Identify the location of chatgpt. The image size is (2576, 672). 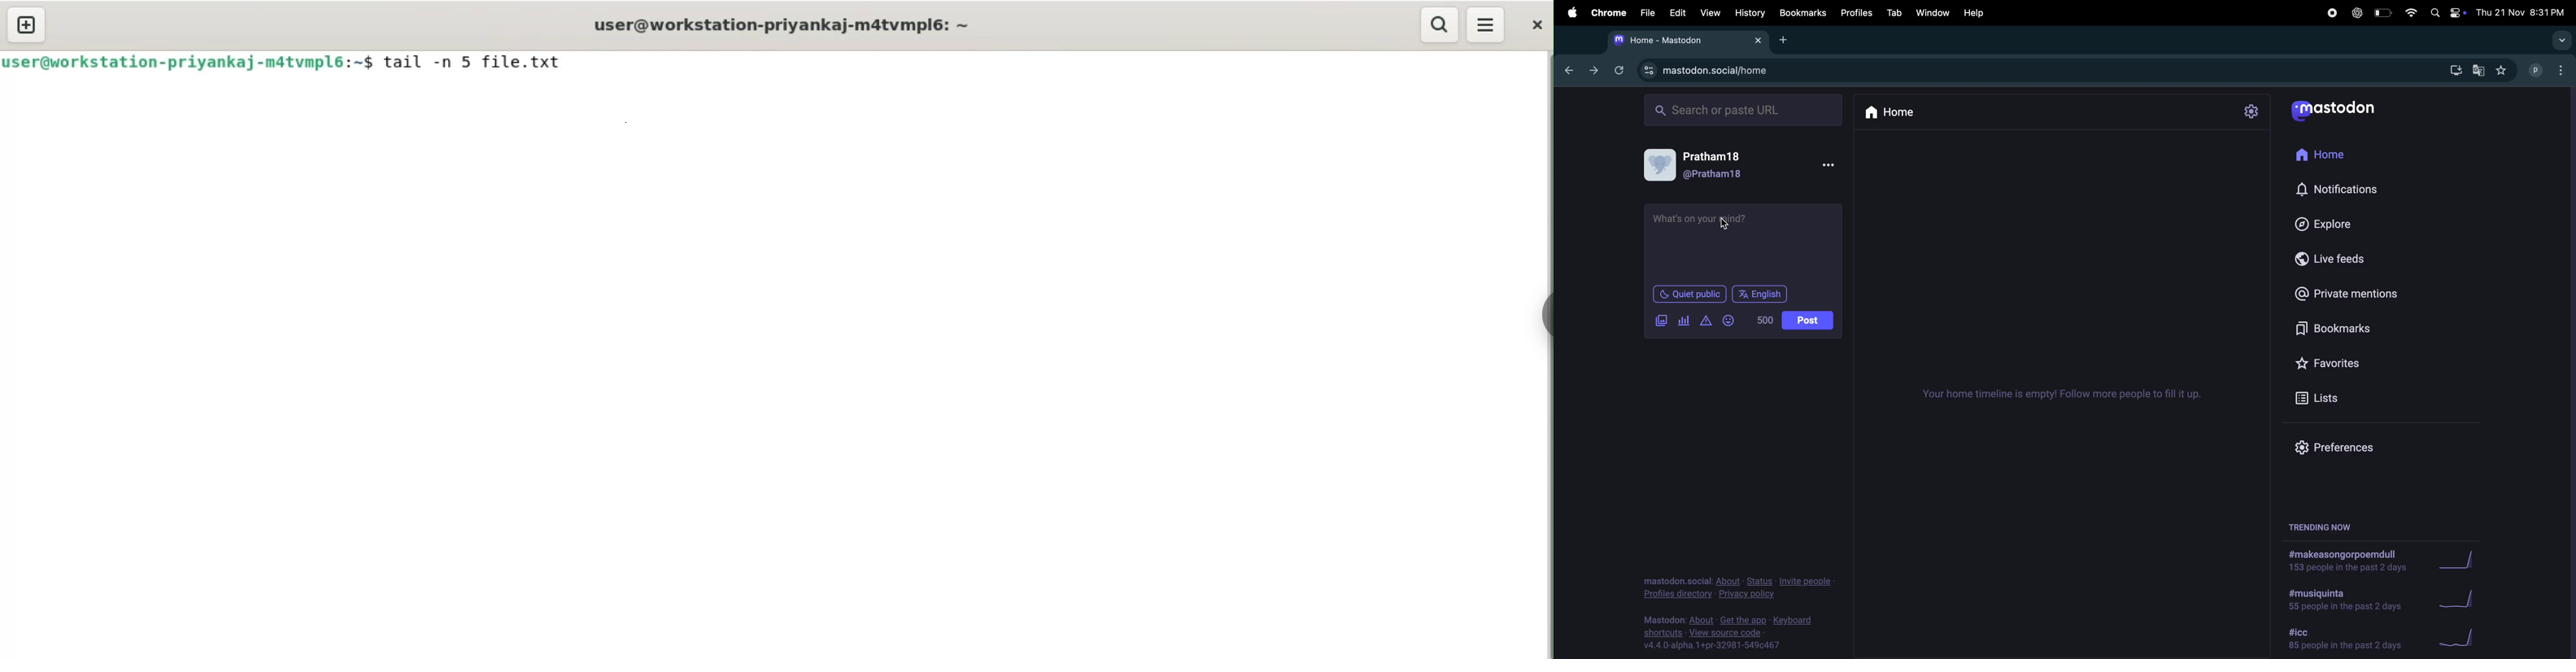
(2356, 13).